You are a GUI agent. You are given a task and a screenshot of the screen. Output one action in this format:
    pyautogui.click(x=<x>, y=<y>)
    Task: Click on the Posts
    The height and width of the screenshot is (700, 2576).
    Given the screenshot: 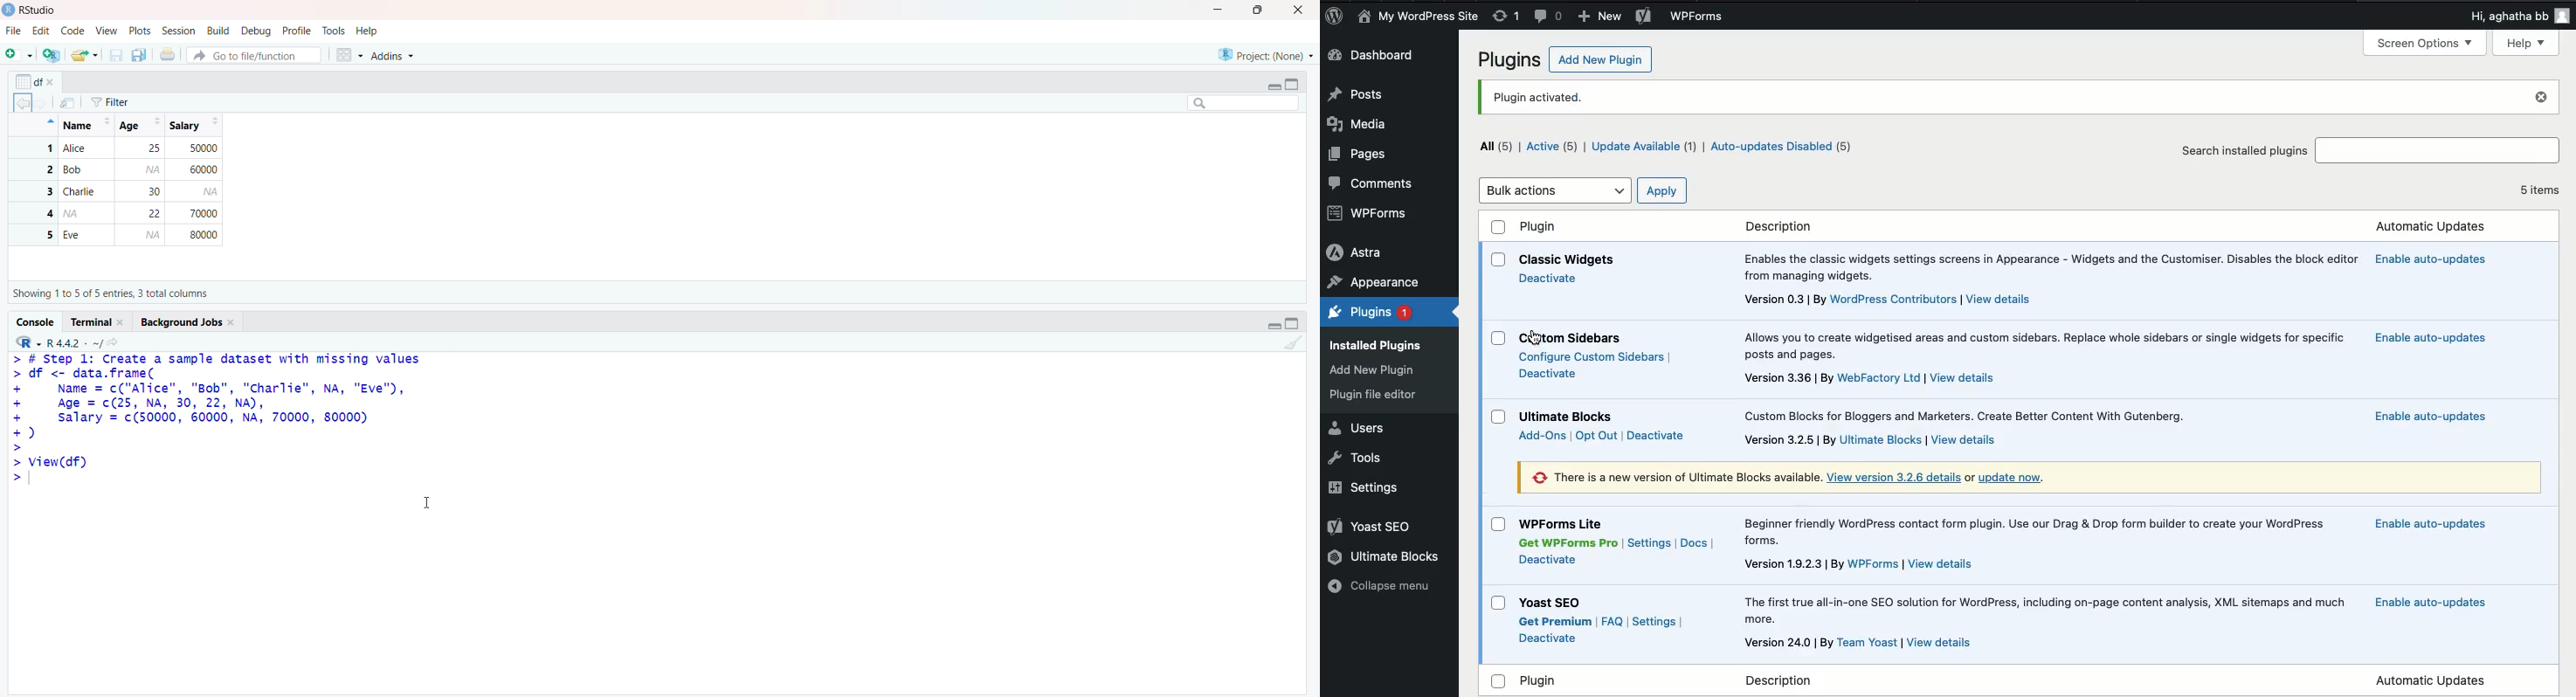 What is the action you would take?
    pyautogui.click(x=140, y=30)
    